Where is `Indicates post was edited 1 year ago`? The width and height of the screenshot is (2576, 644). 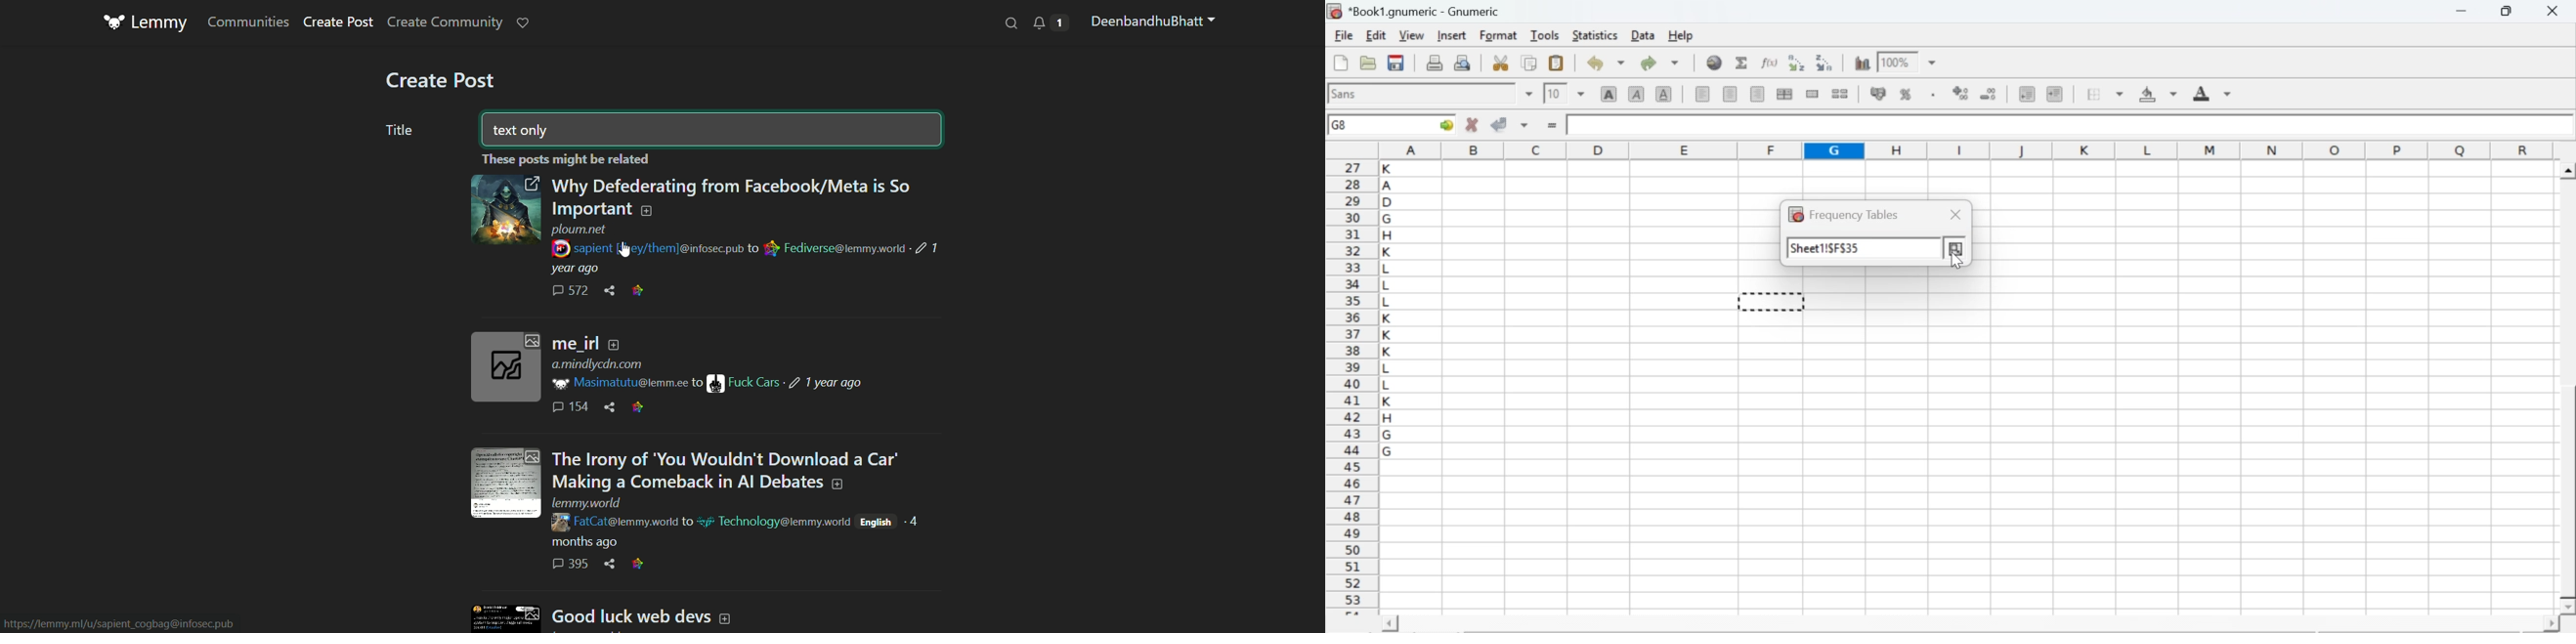
Indicates post was edited 1 year ago is located at coordinates (926, 248).